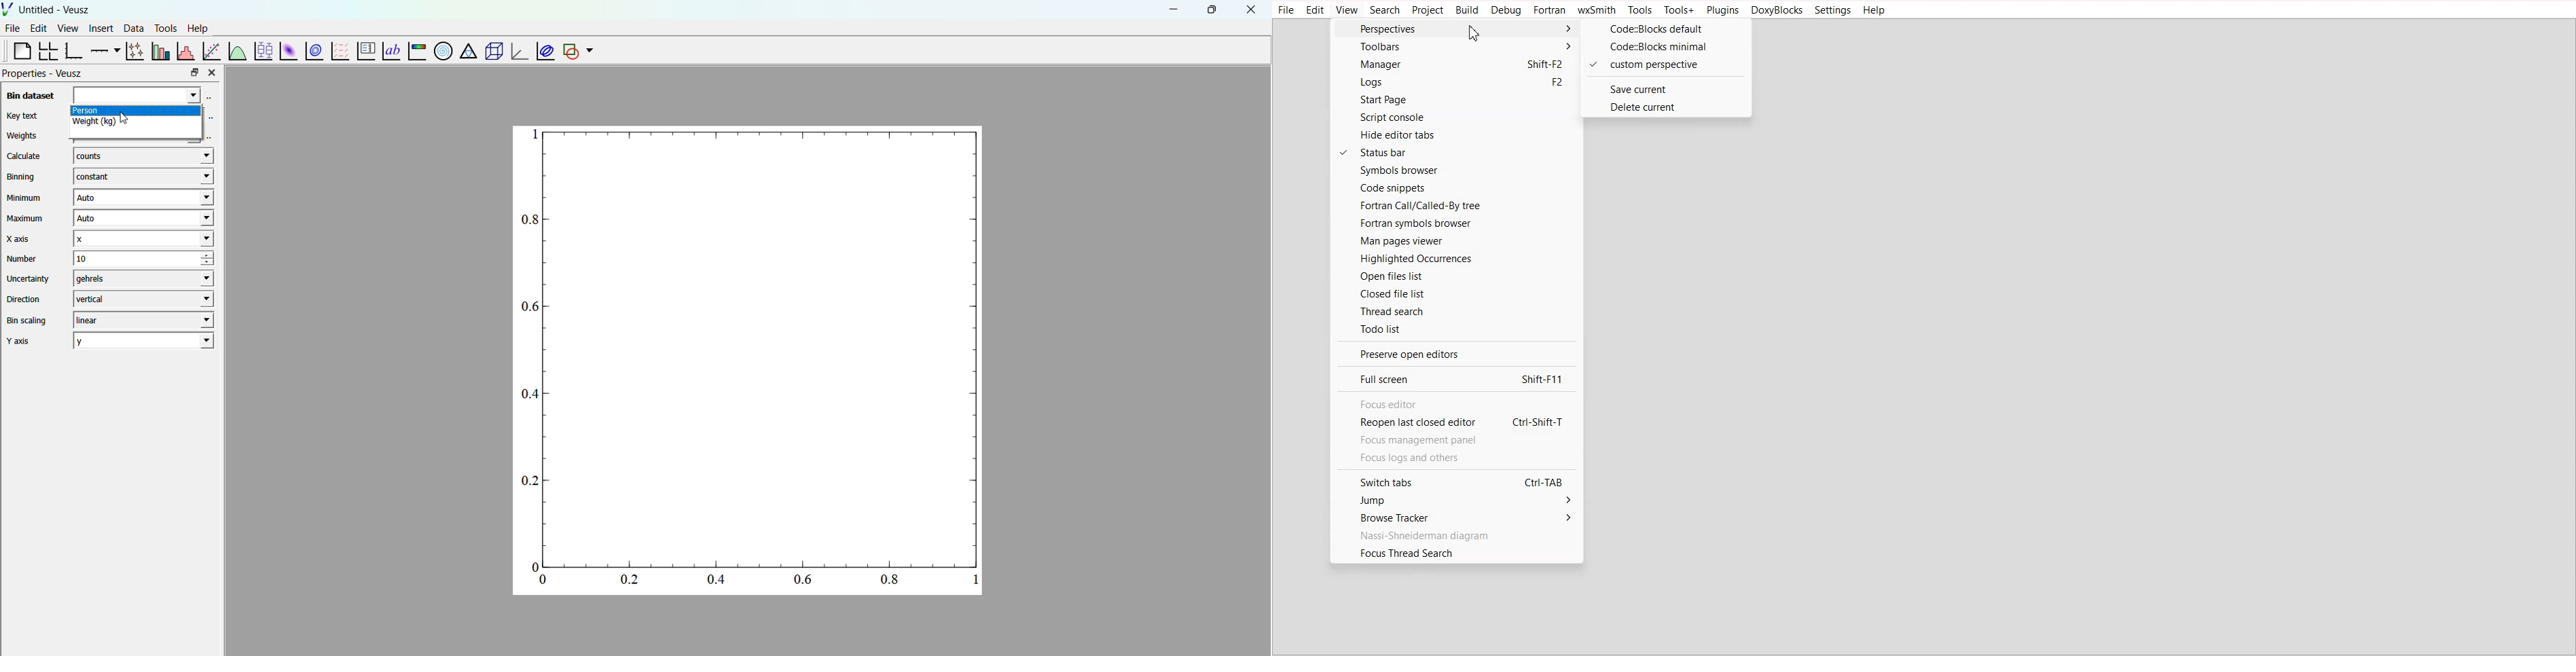 This screenshot has width=2576, height=672. What do you see at coordinates (530, 393) in the screenshot?
I see `0.4` at bounding box center [530, 393].